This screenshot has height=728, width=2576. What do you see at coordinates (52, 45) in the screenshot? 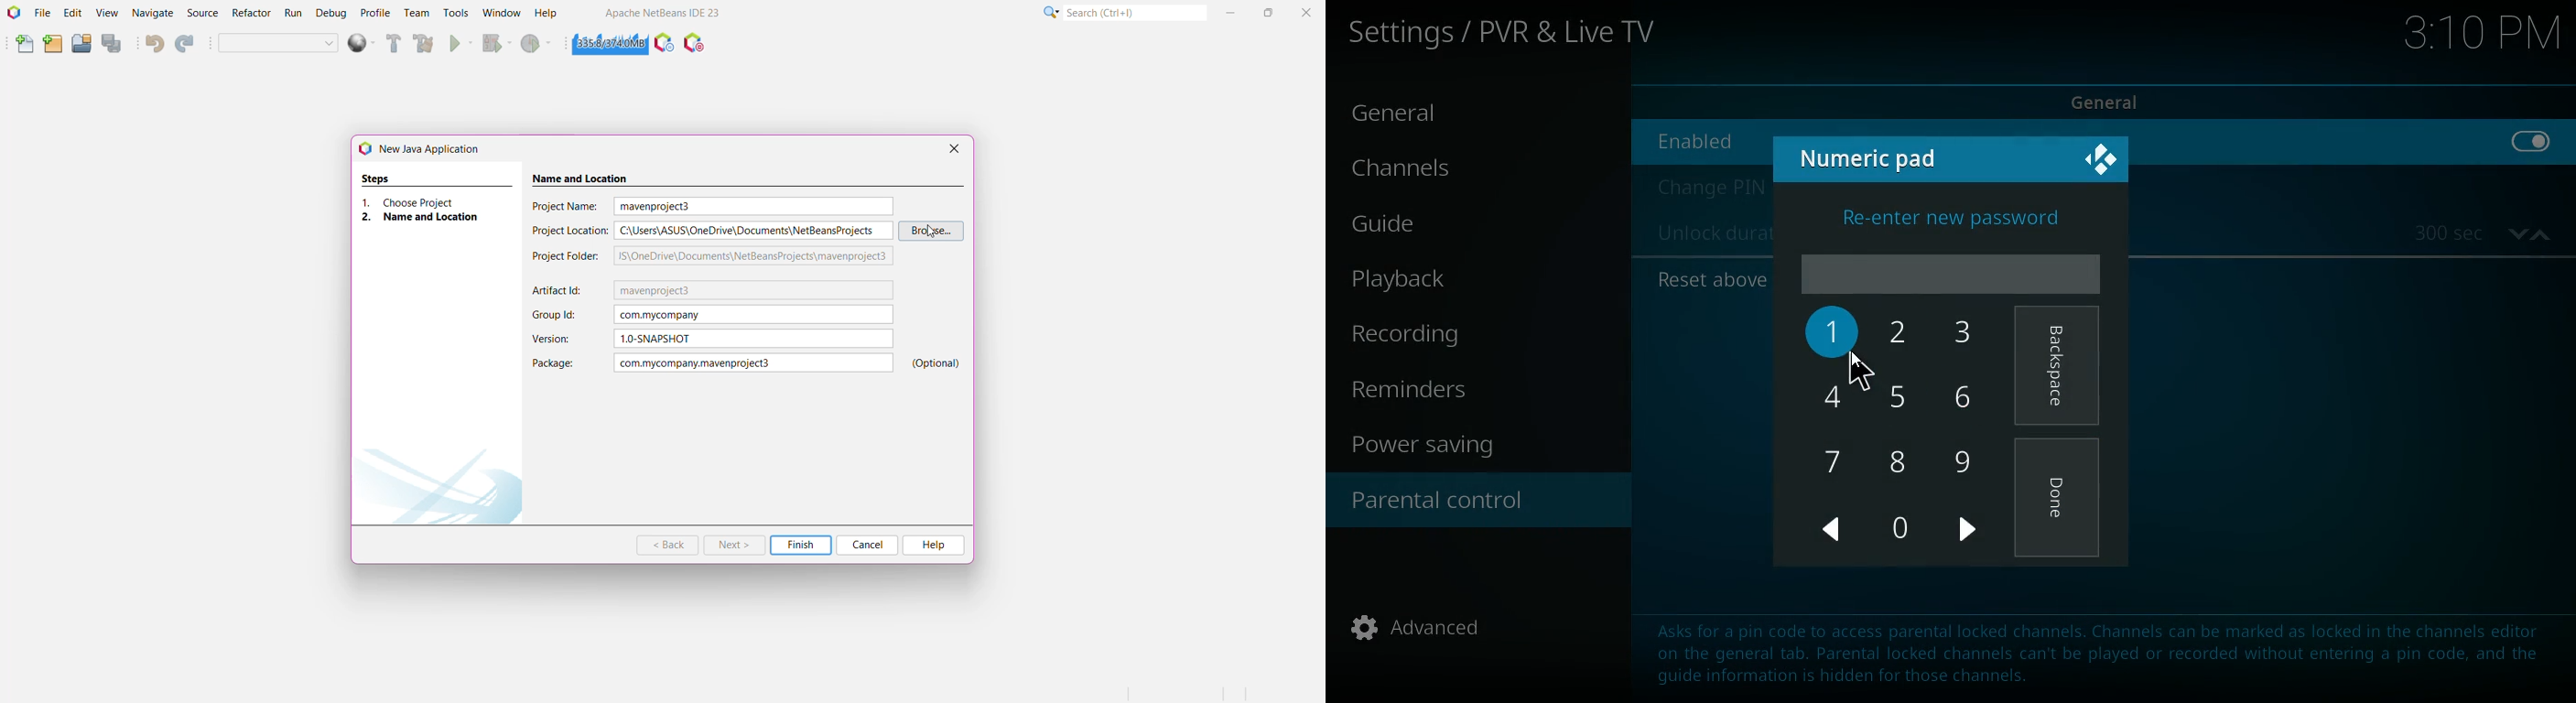
I see `New Project` at bounding box center [52, 45].